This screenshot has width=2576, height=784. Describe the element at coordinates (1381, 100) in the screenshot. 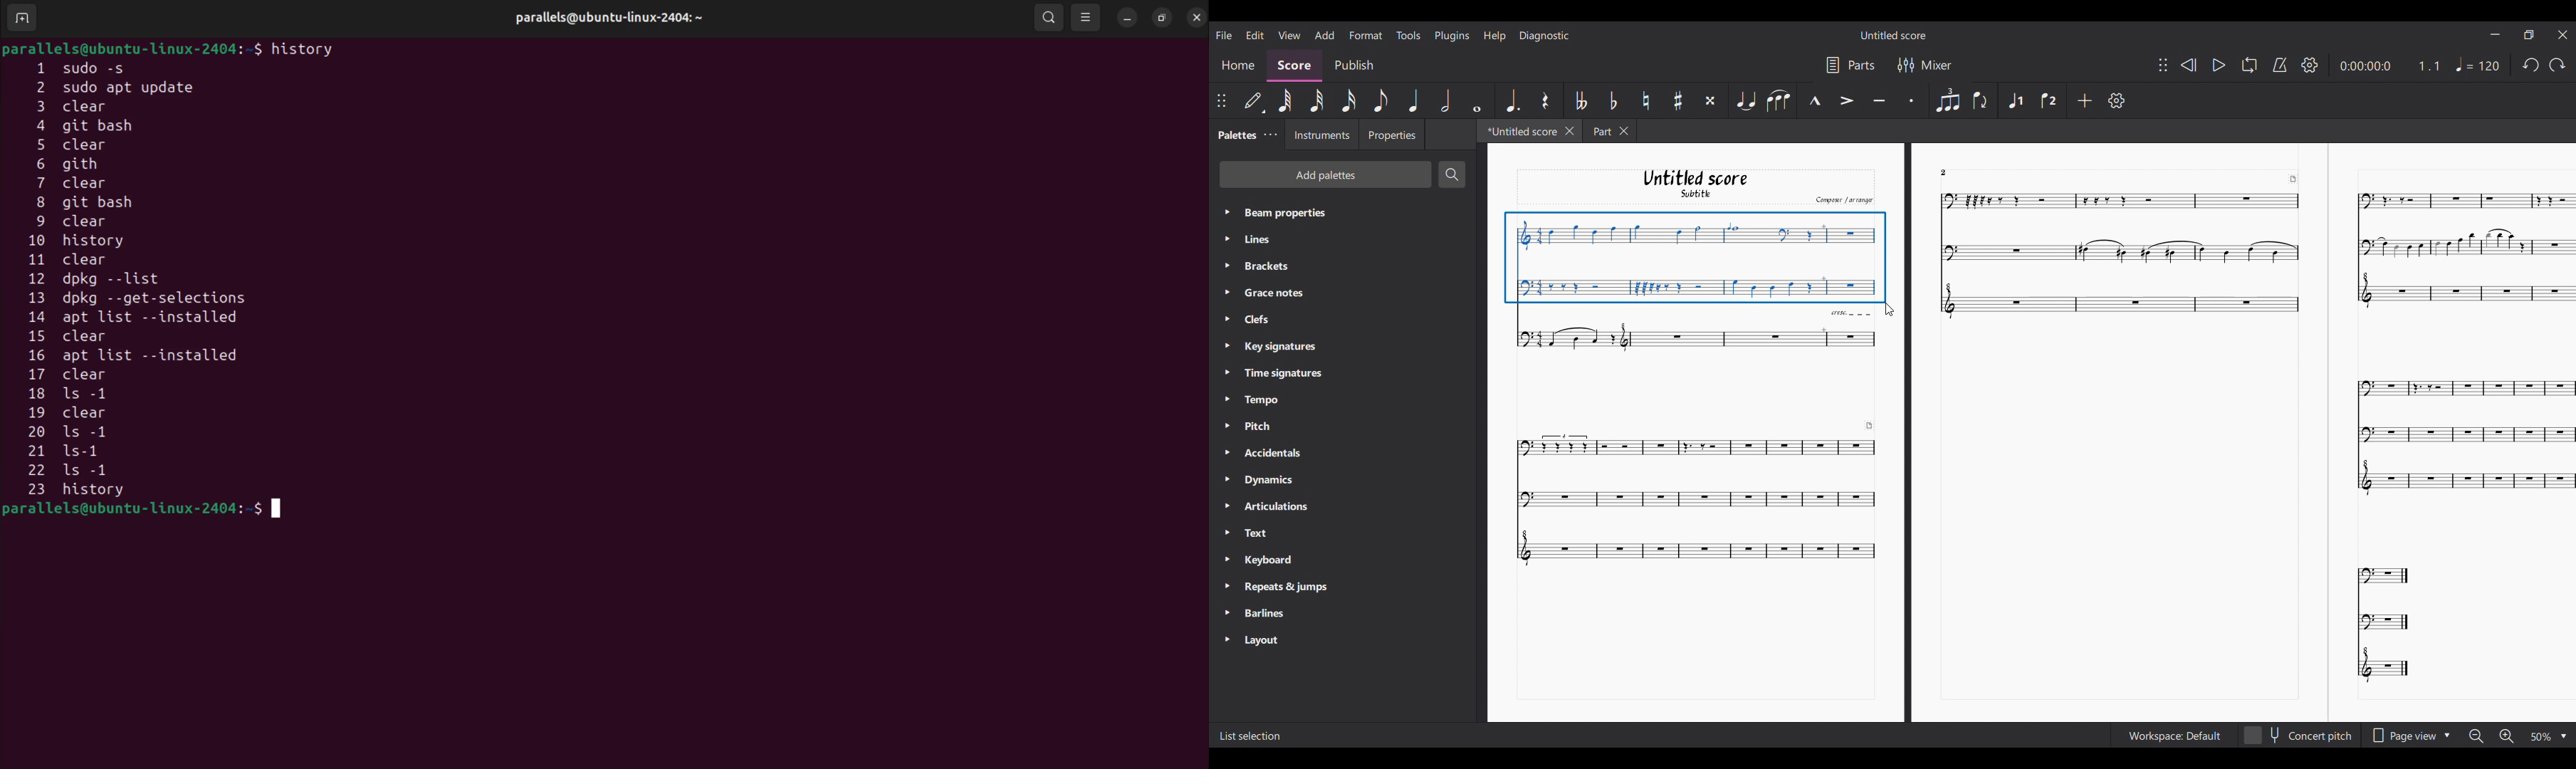

I see `8th note` at that location.